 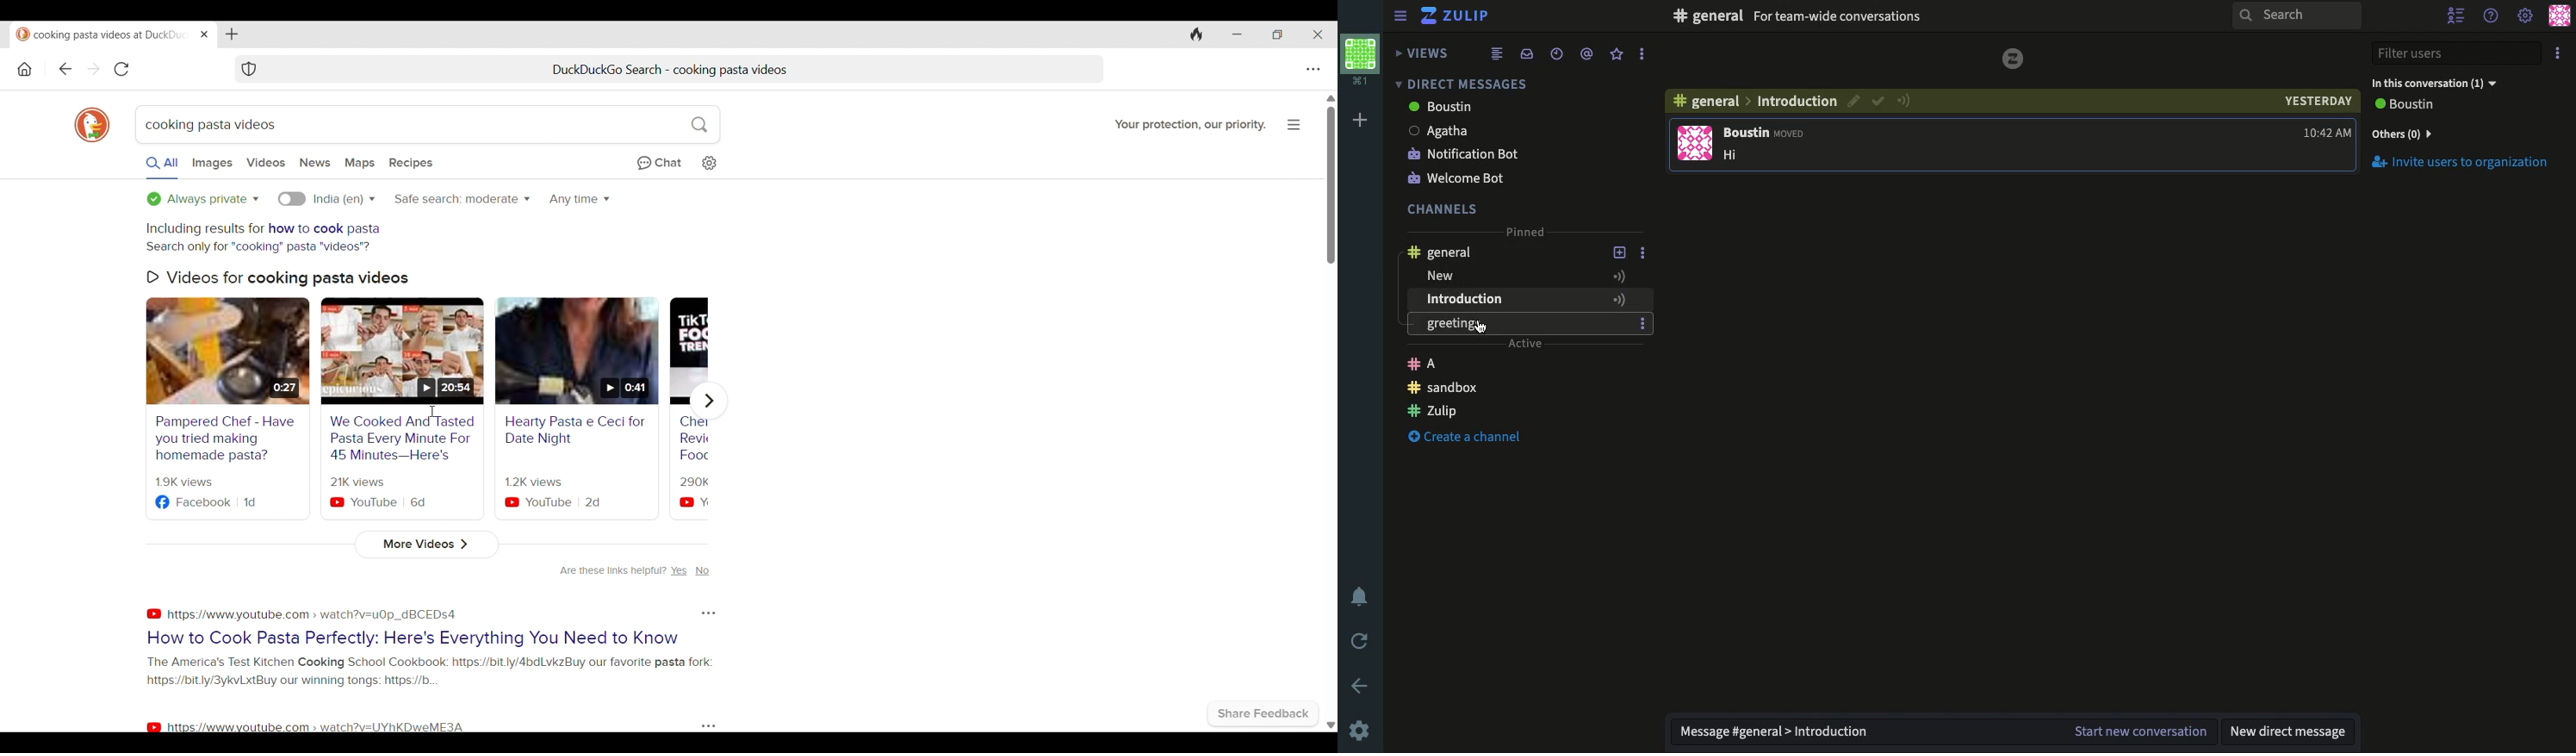 What do you see at coordinates (261, 247) in the screenshot?
I see `Alternative search option Search only for cooking pasta videos` at bounding box center [261, 247].